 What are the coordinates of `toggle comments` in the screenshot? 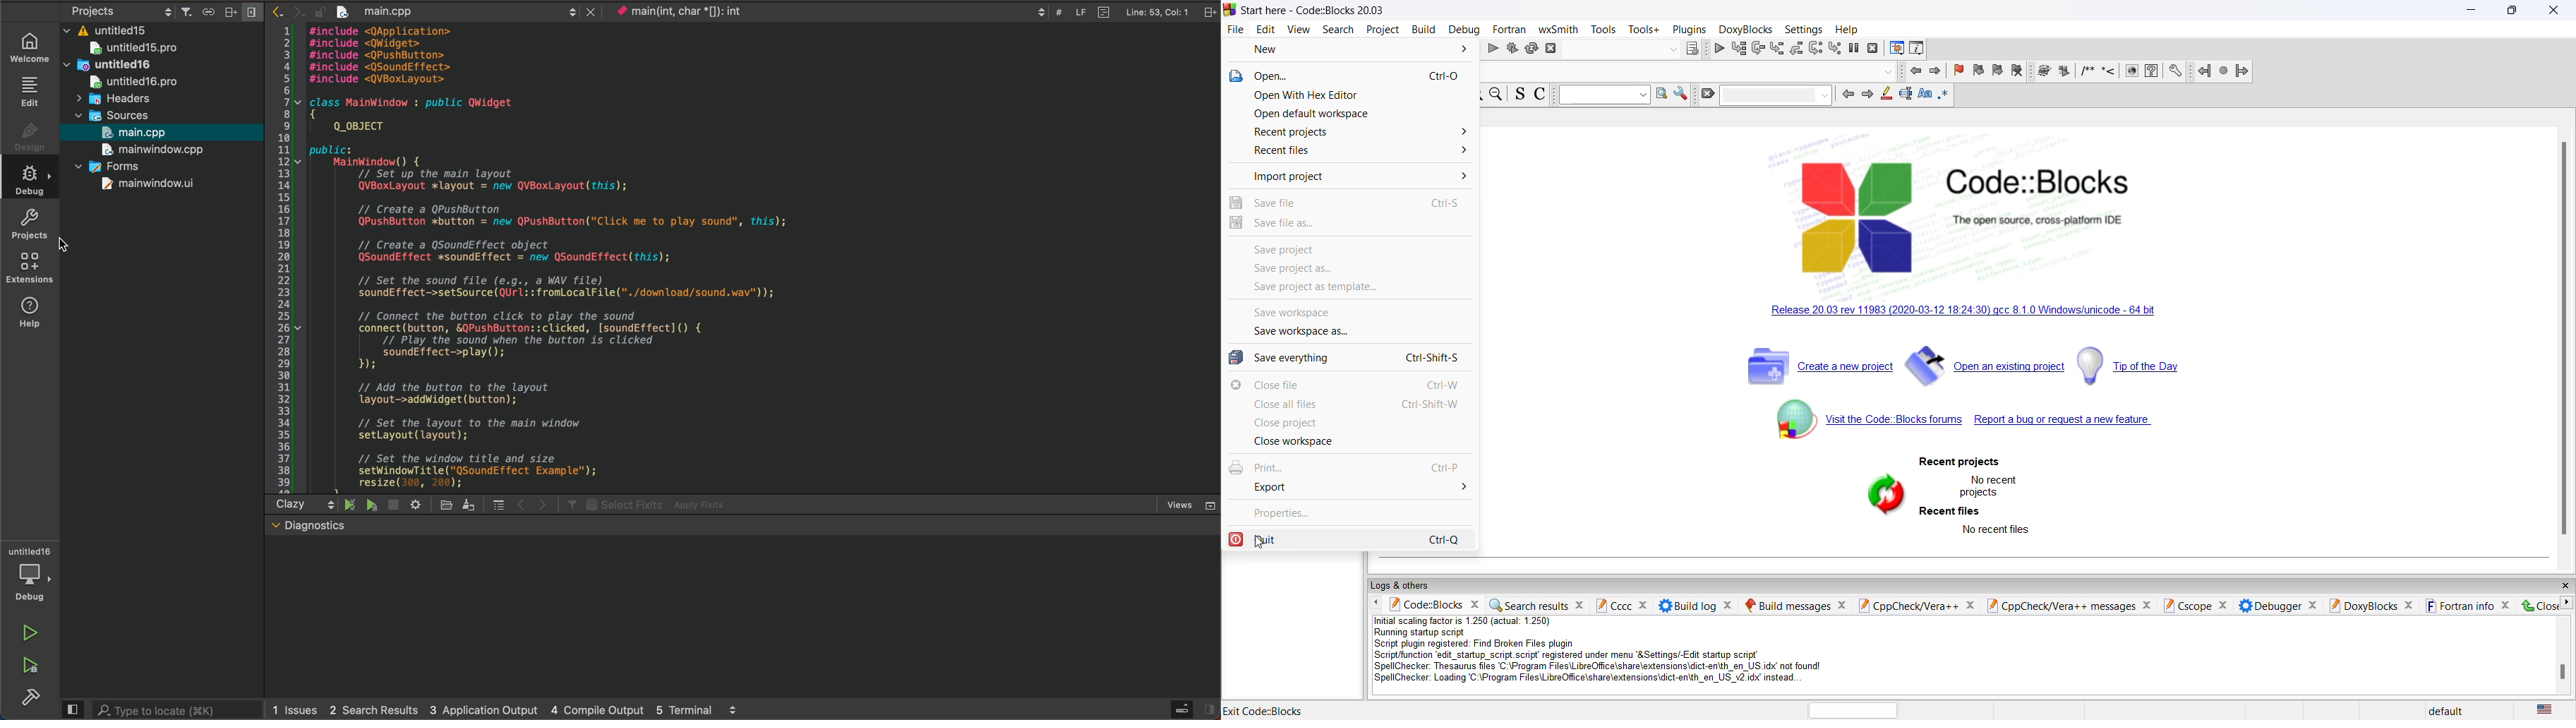 It's located at (1540, 94).